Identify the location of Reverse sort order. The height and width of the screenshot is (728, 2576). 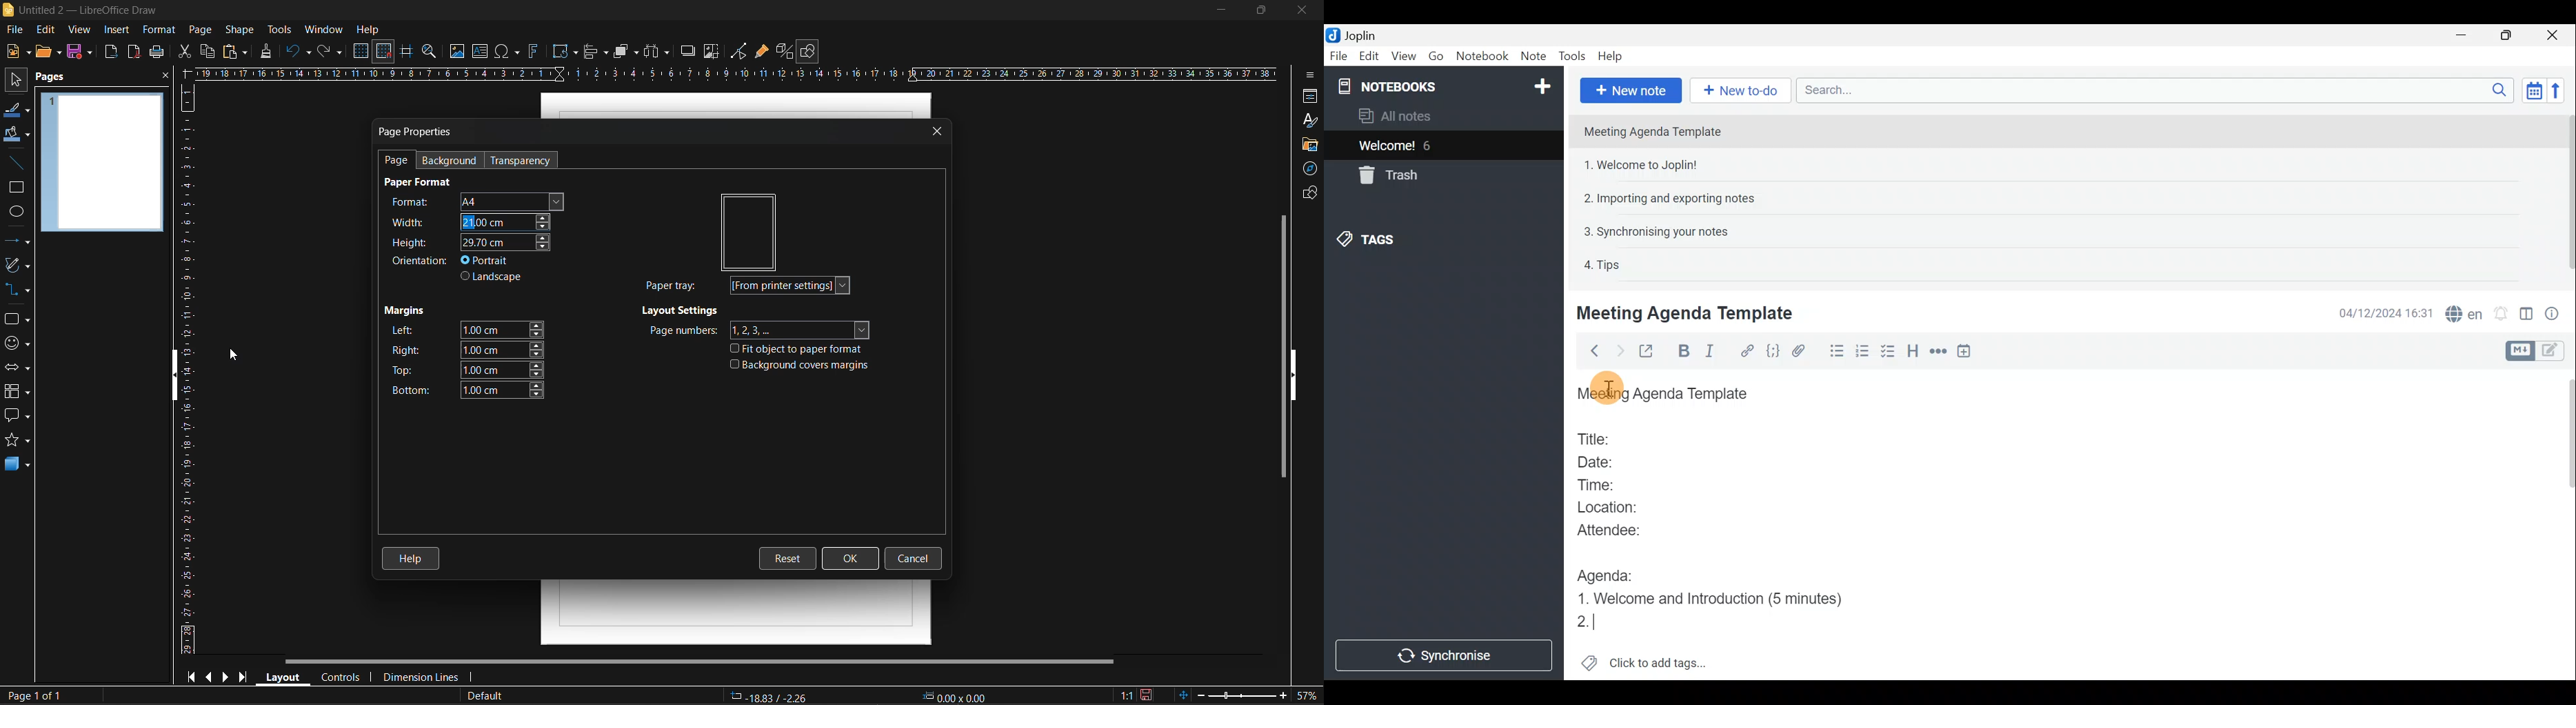
(2554, 91).